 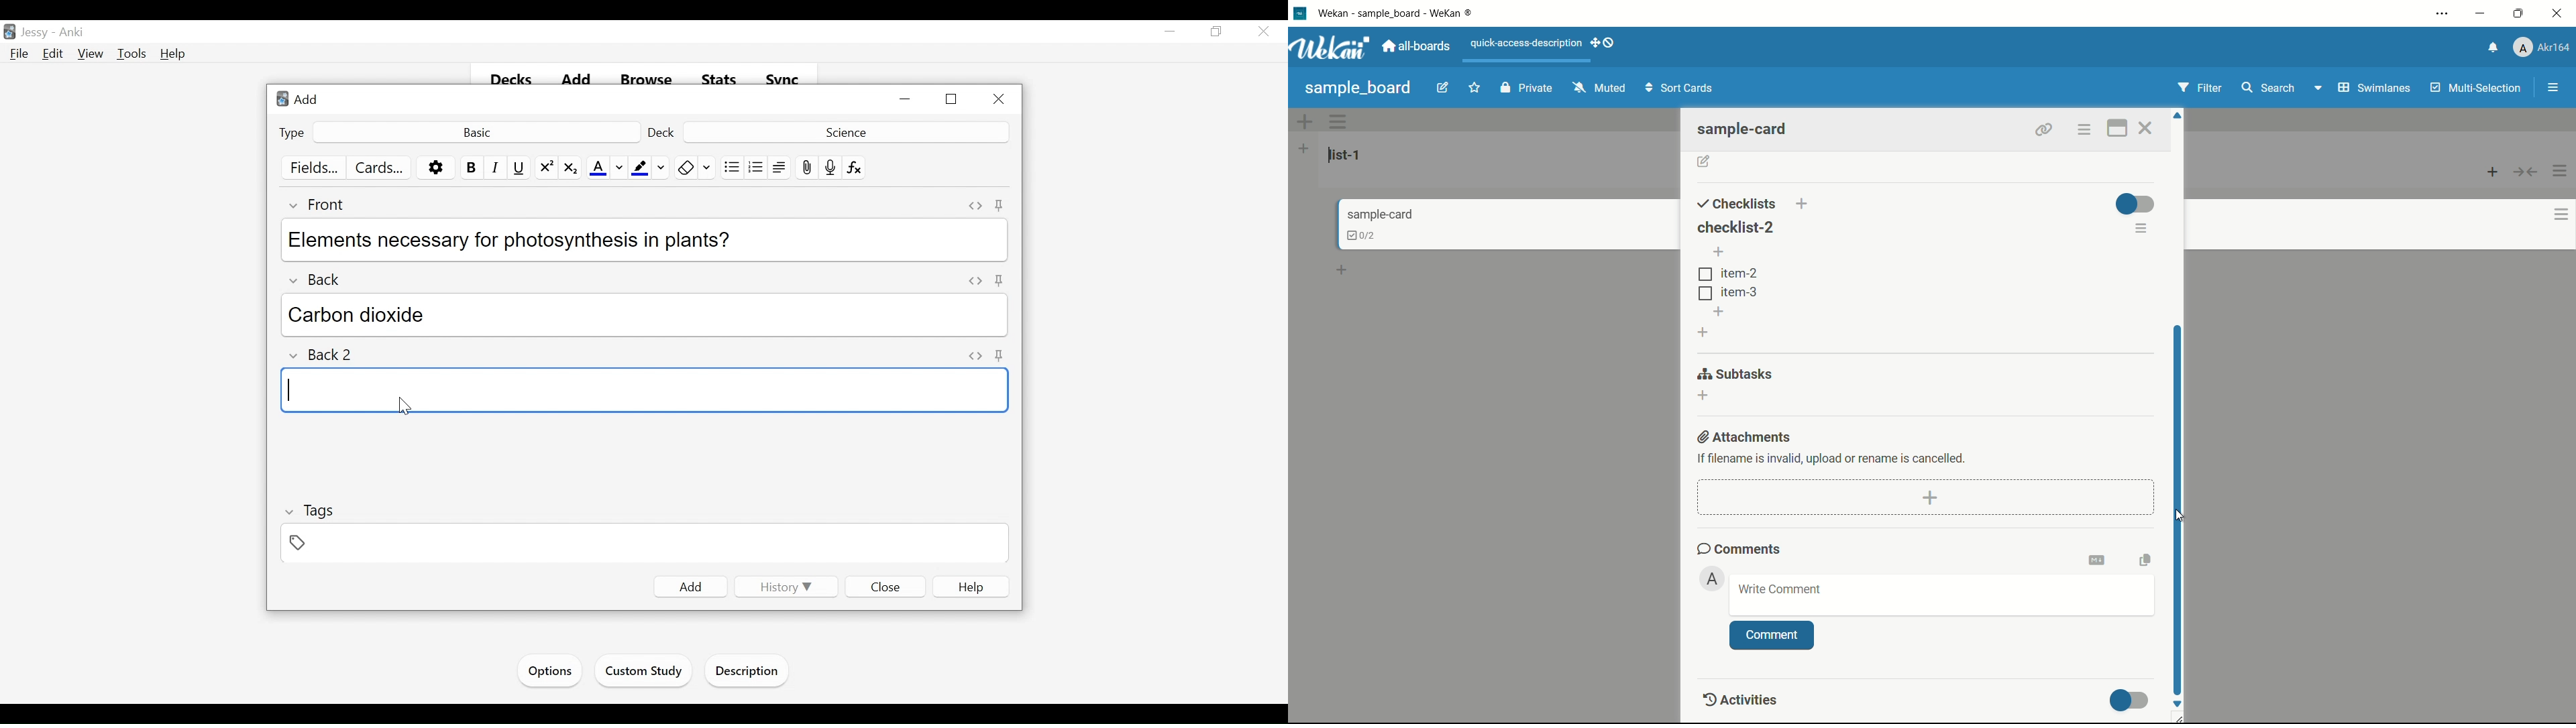 I want to click on edit, so click(x=1444, y=89).